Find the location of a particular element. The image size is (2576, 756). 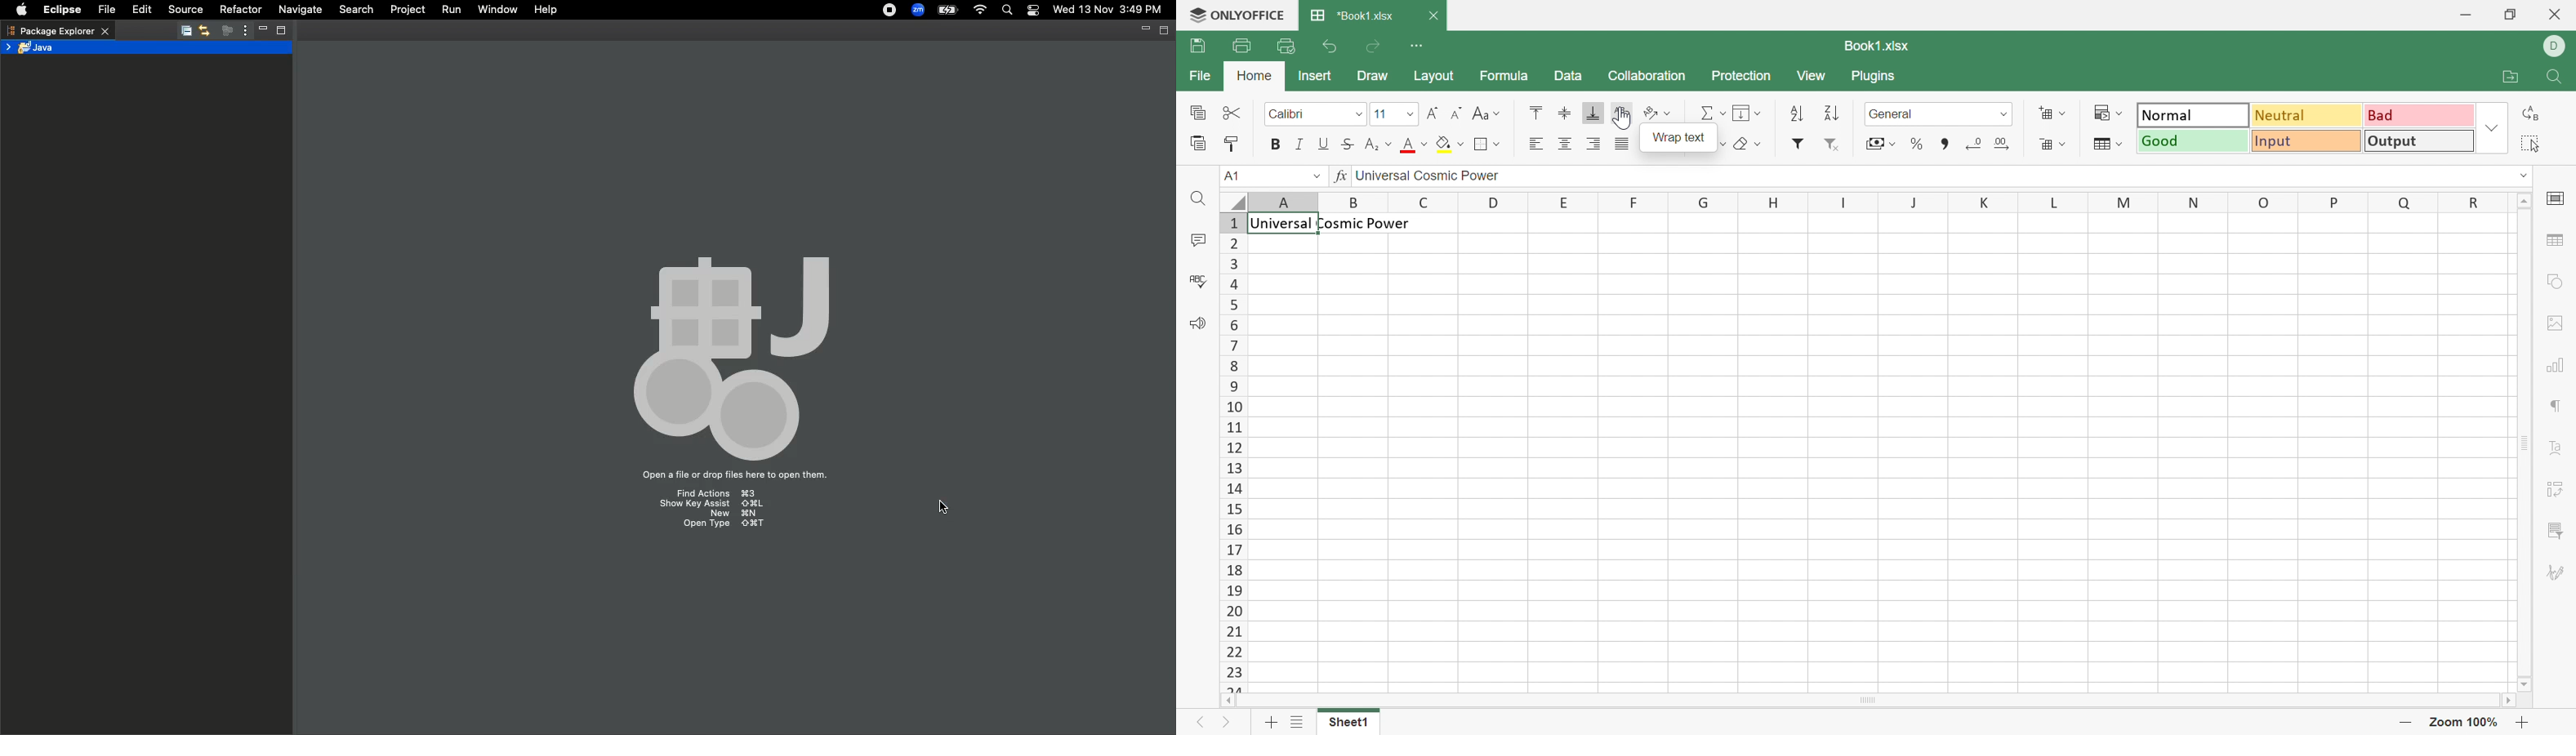

Drop Down is located at coordinates (2002, 117).